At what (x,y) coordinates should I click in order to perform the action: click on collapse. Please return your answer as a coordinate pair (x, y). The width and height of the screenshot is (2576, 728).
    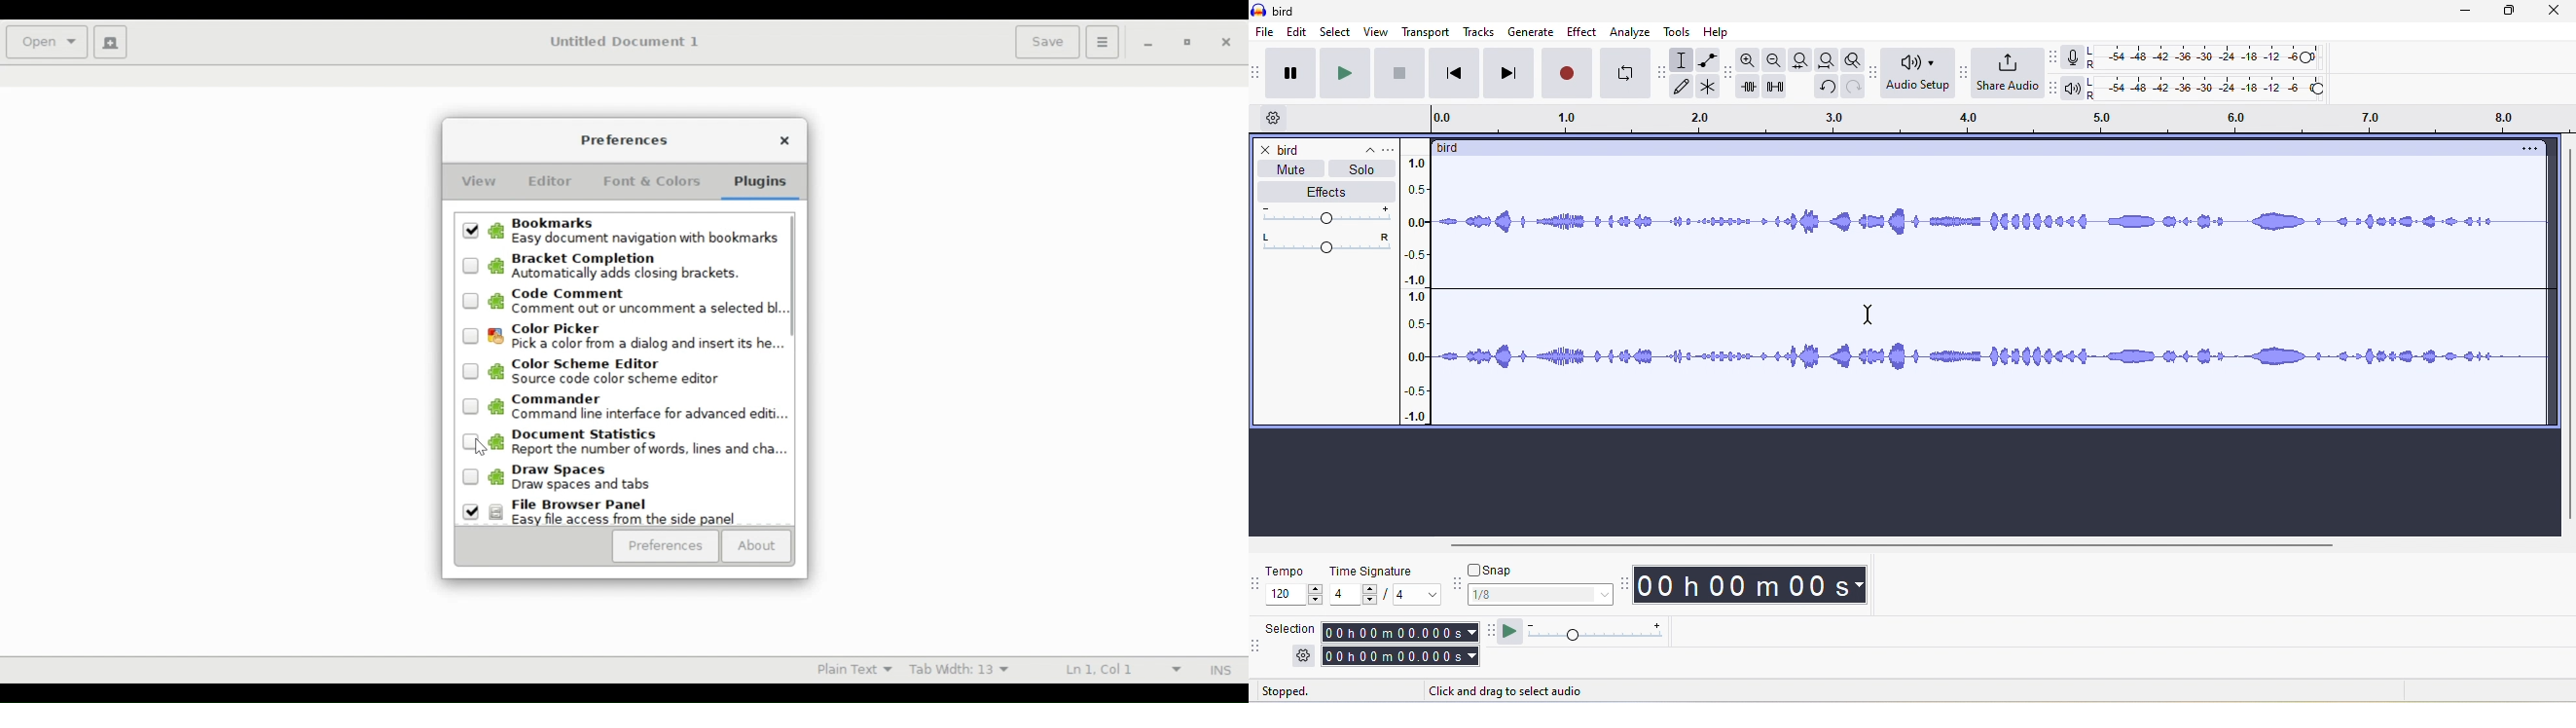
    Looking at the image, I should click on (1362, 146).